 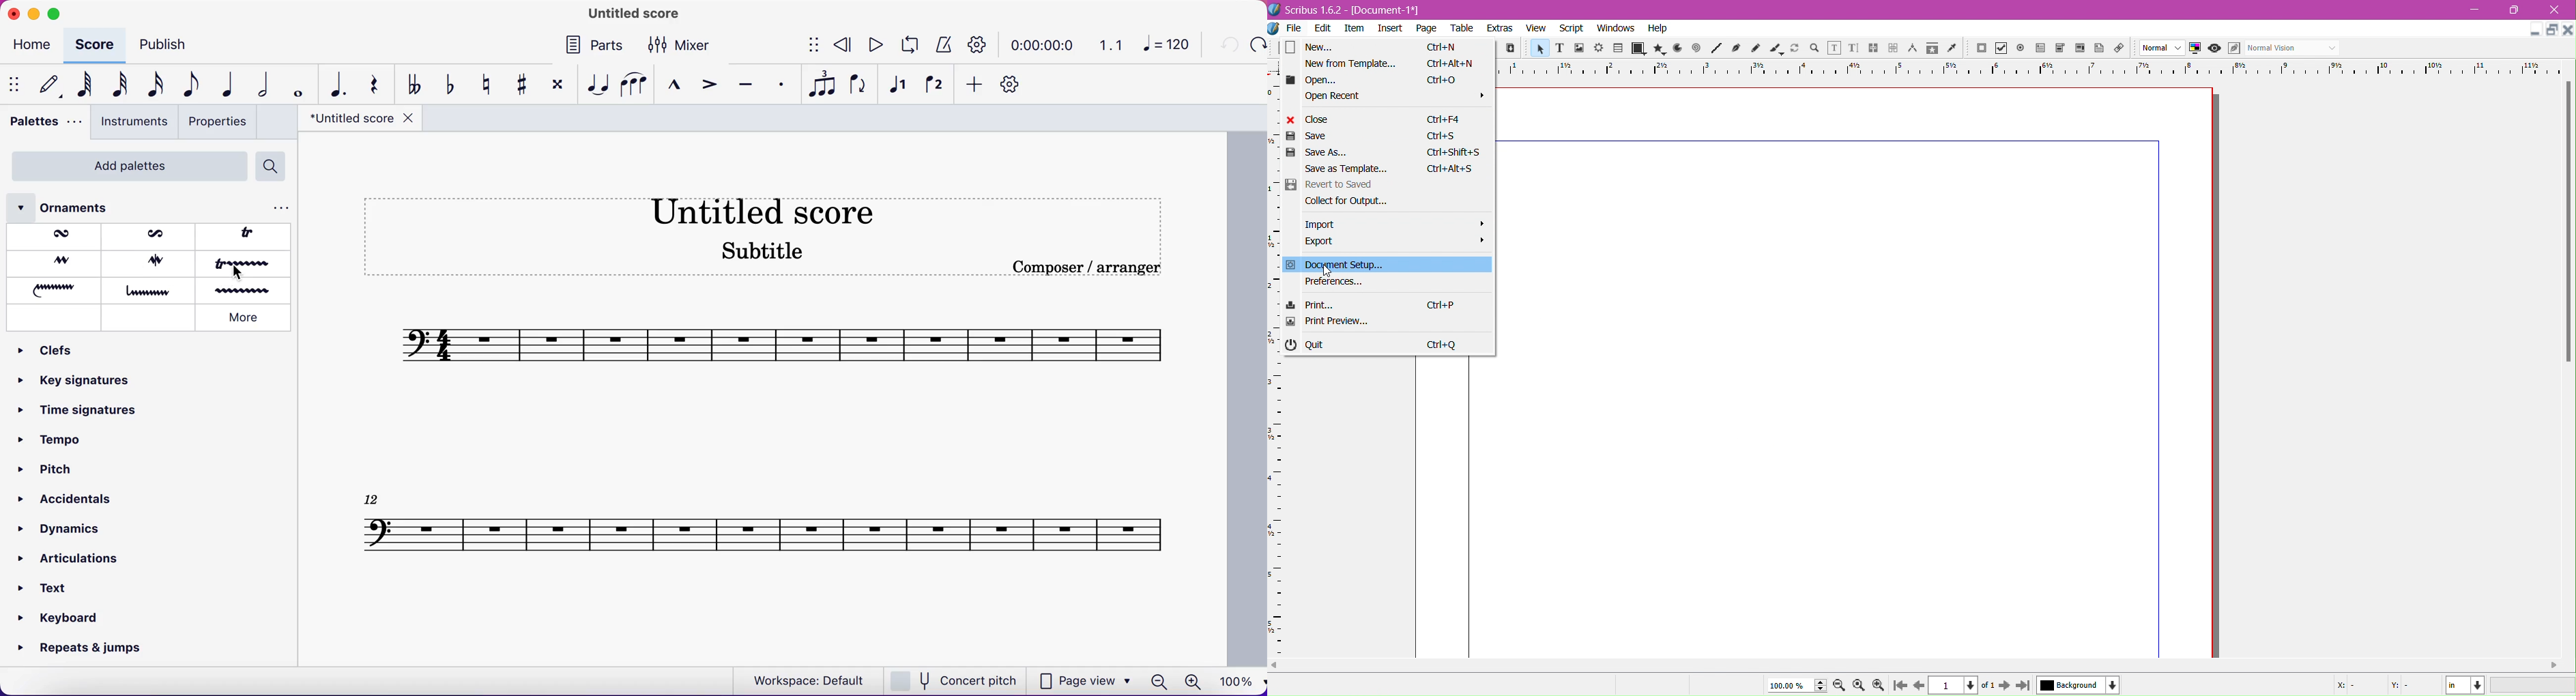 What do you see at coordinates (1442, 136) in the screenshot?
I see `keyboard shortcut` at bounding box center [1442, 136].